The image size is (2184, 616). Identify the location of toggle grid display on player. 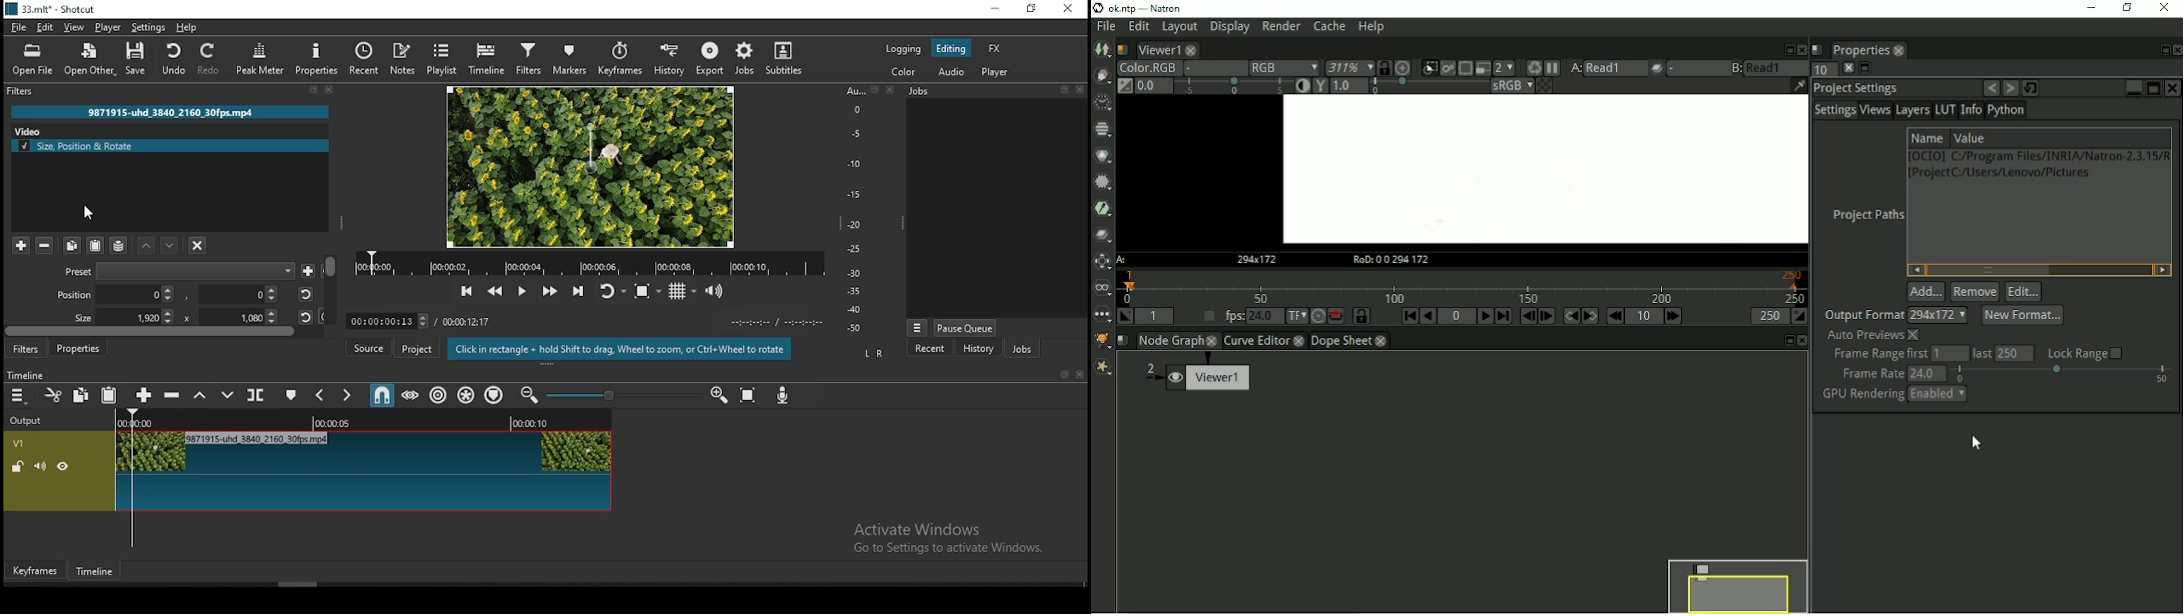
(683, 293).